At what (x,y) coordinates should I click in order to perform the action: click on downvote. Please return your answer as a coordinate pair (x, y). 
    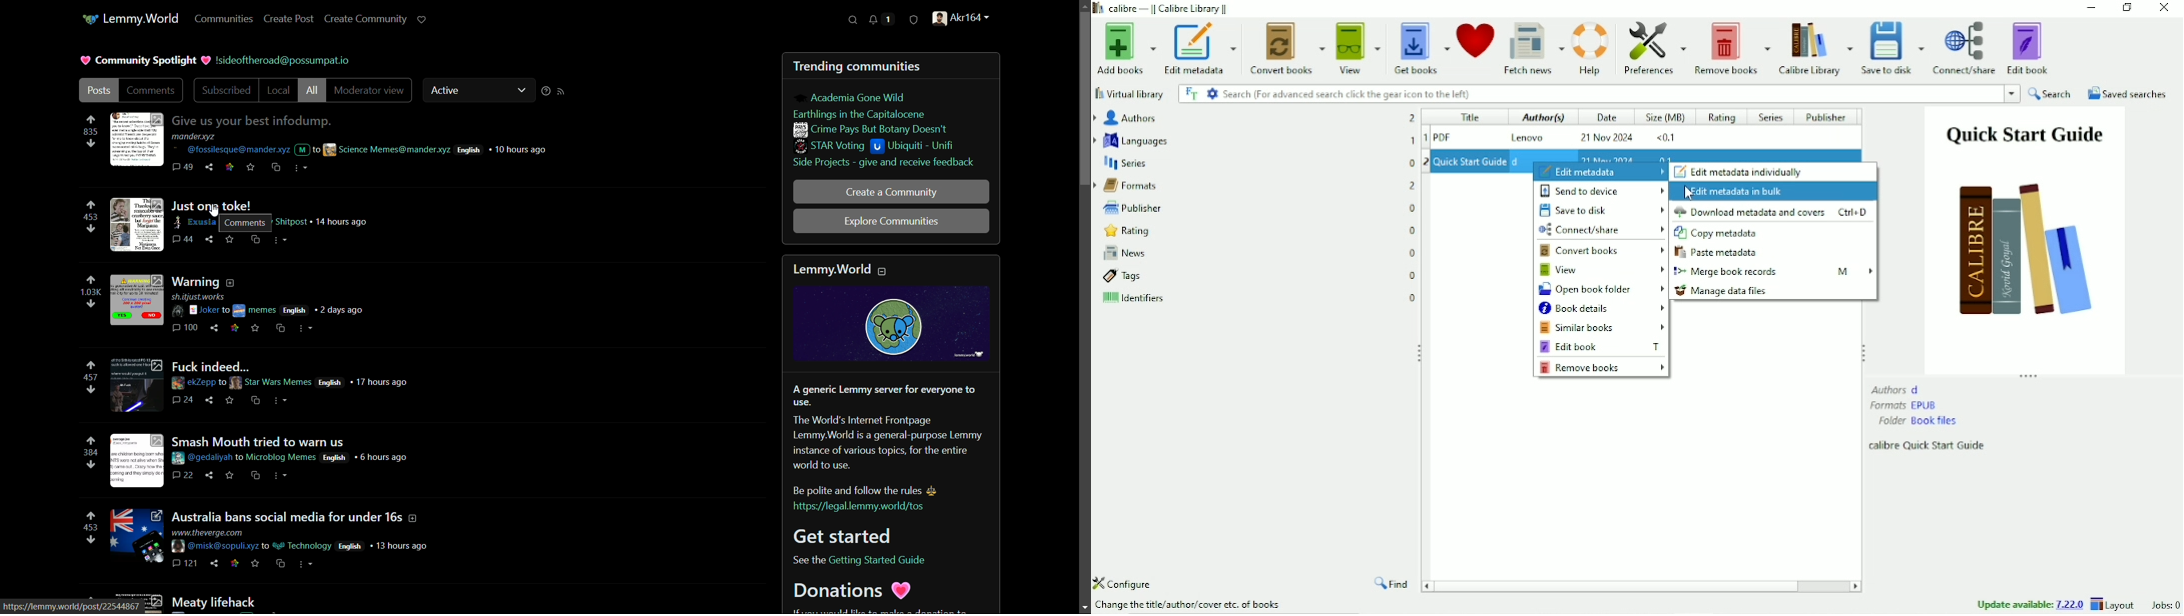
    Looking at the image, I should click on (91, 229).